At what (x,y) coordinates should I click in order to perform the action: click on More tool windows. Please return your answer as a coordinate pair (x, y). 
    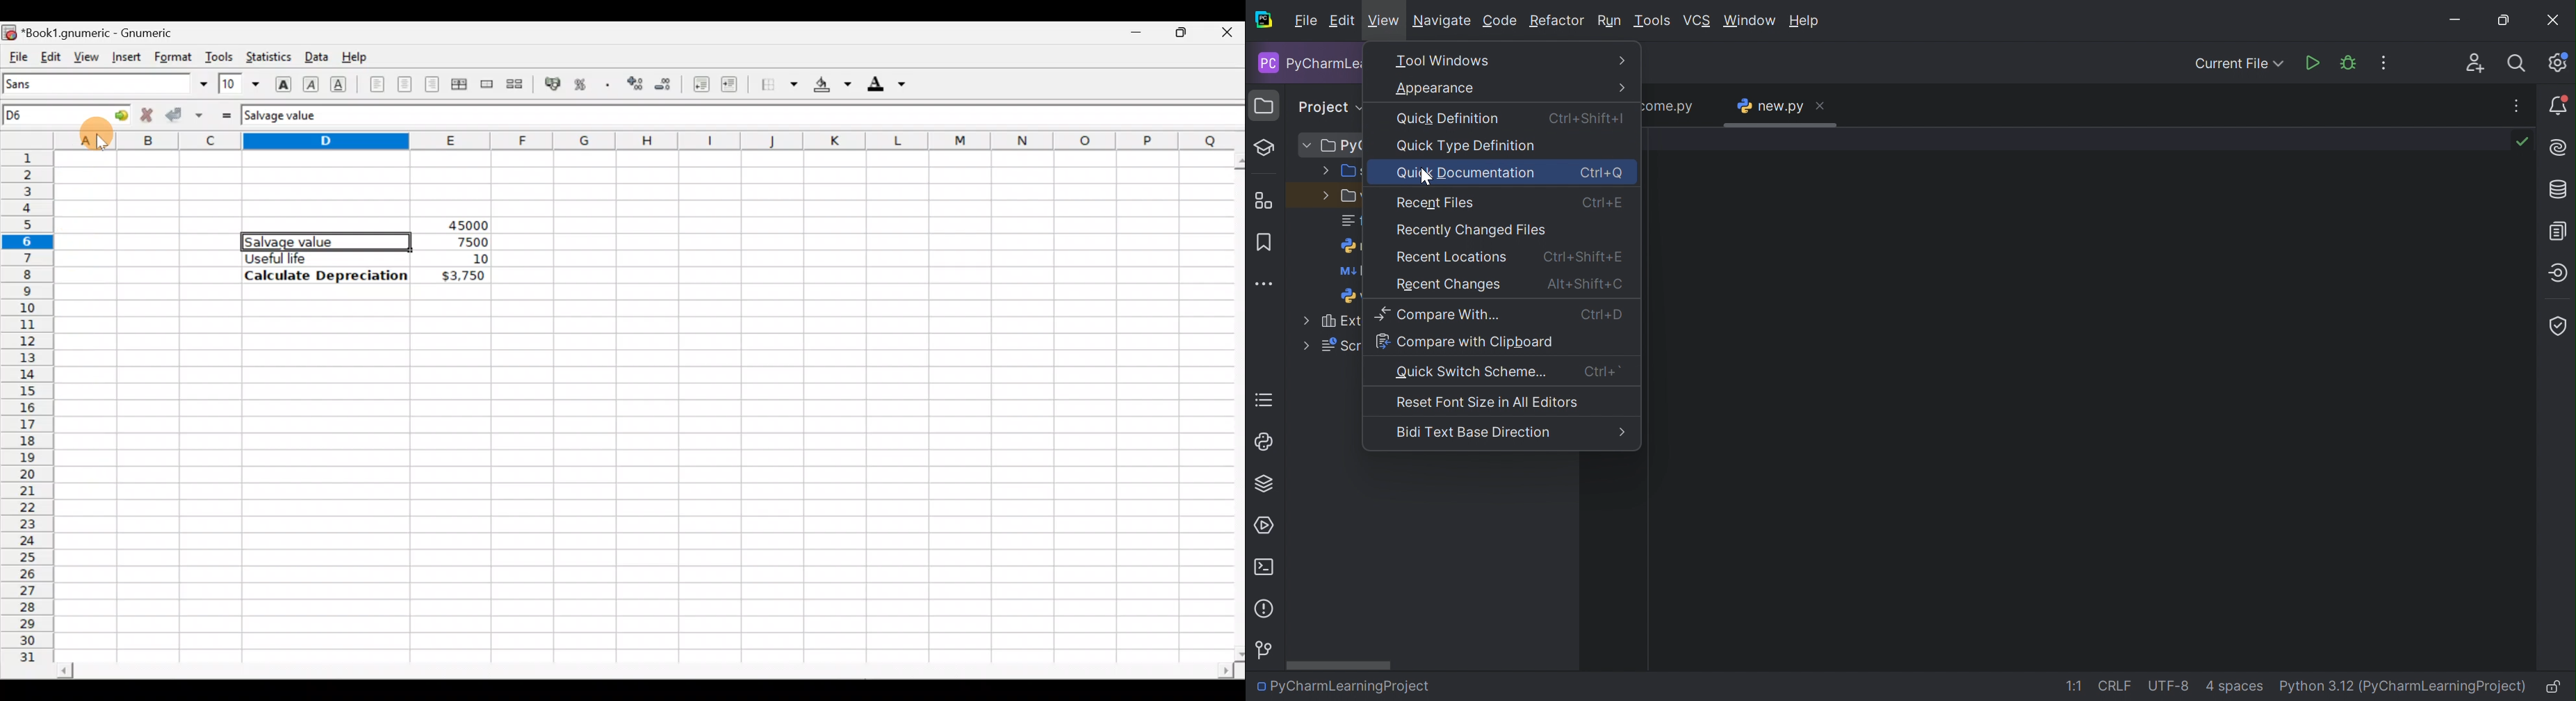
    Looking at the image, I should click on (1265, 282).